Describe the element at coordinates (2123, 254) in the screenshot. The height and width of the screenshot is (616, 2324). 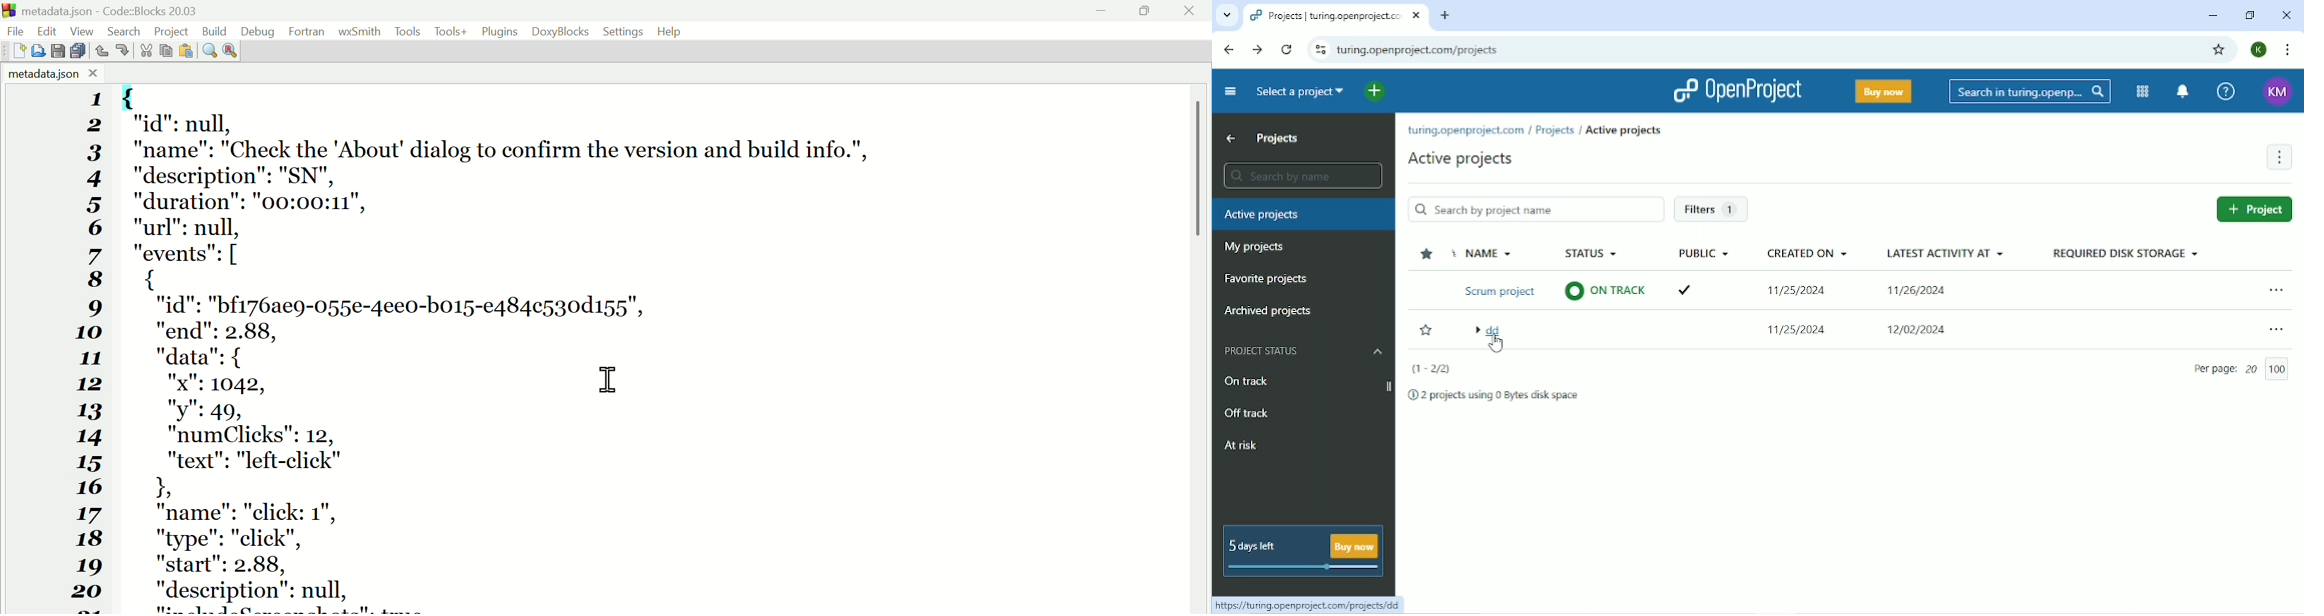
I see `Required disk storage` at that location.